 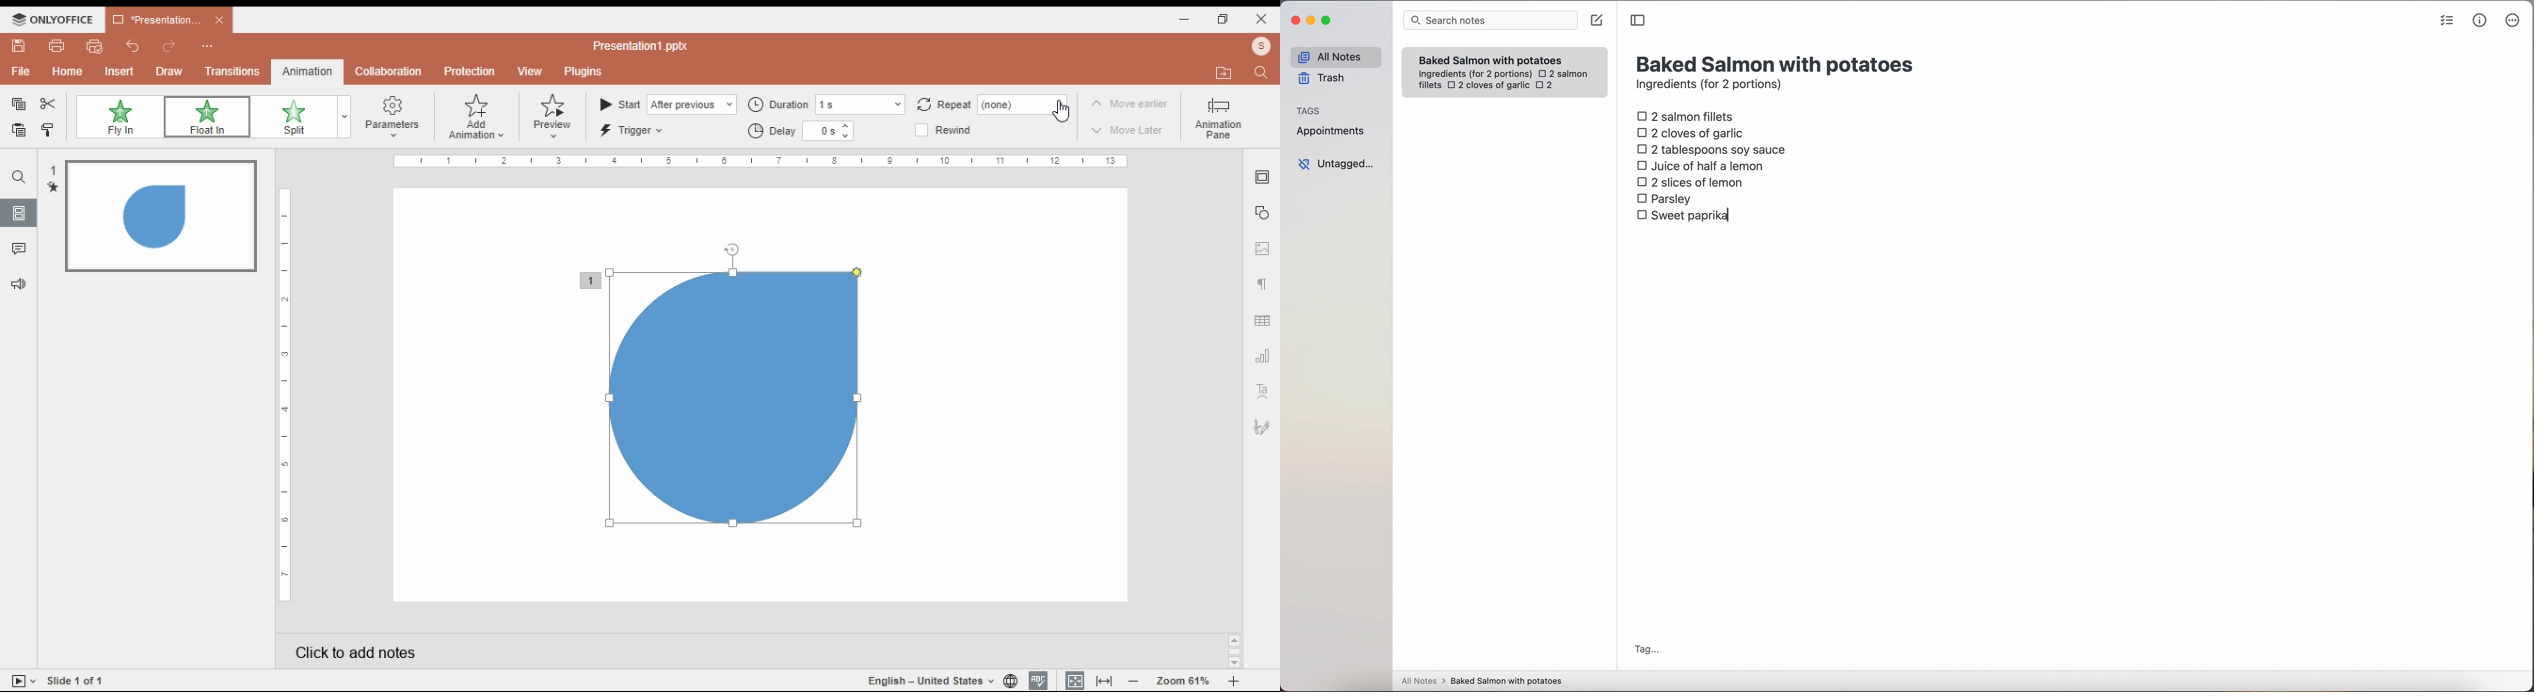 What do you see at coordinates (1693, 131) in the screenshot?
I see `2 cloves of garlic` at bounding box center [1693, 131].